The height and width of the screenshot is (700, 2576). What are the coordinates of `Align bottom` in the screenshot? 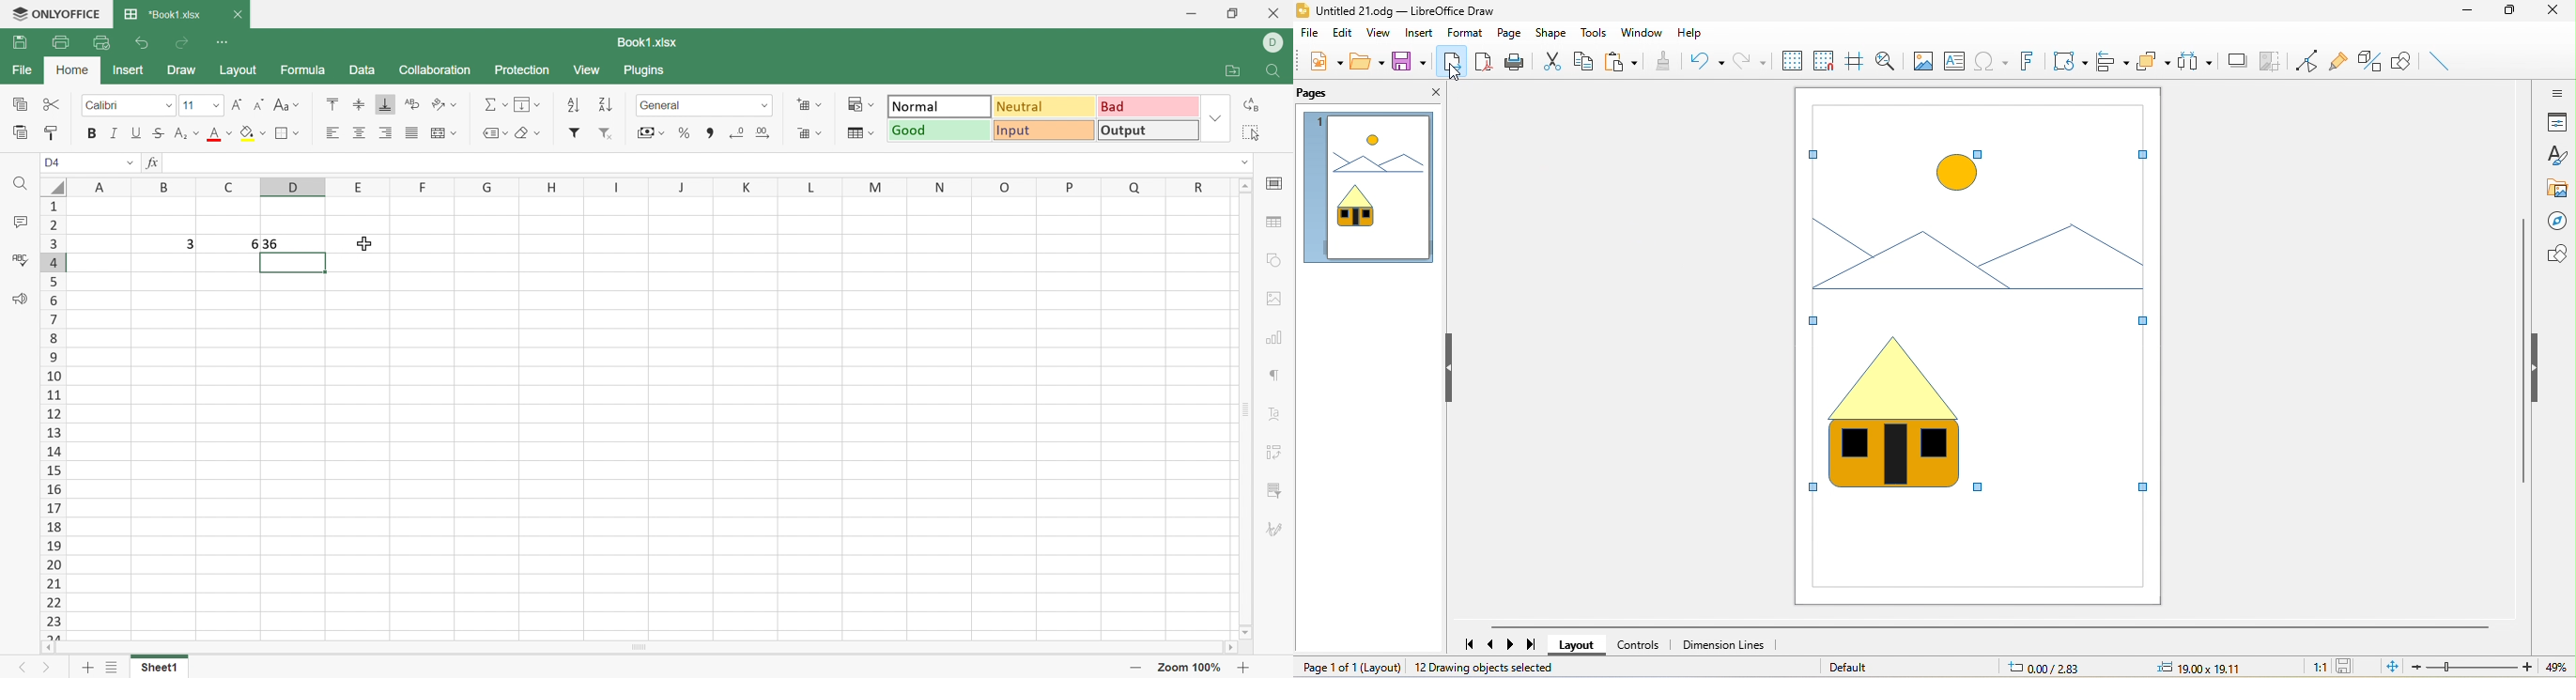 It's located at (388, 104).